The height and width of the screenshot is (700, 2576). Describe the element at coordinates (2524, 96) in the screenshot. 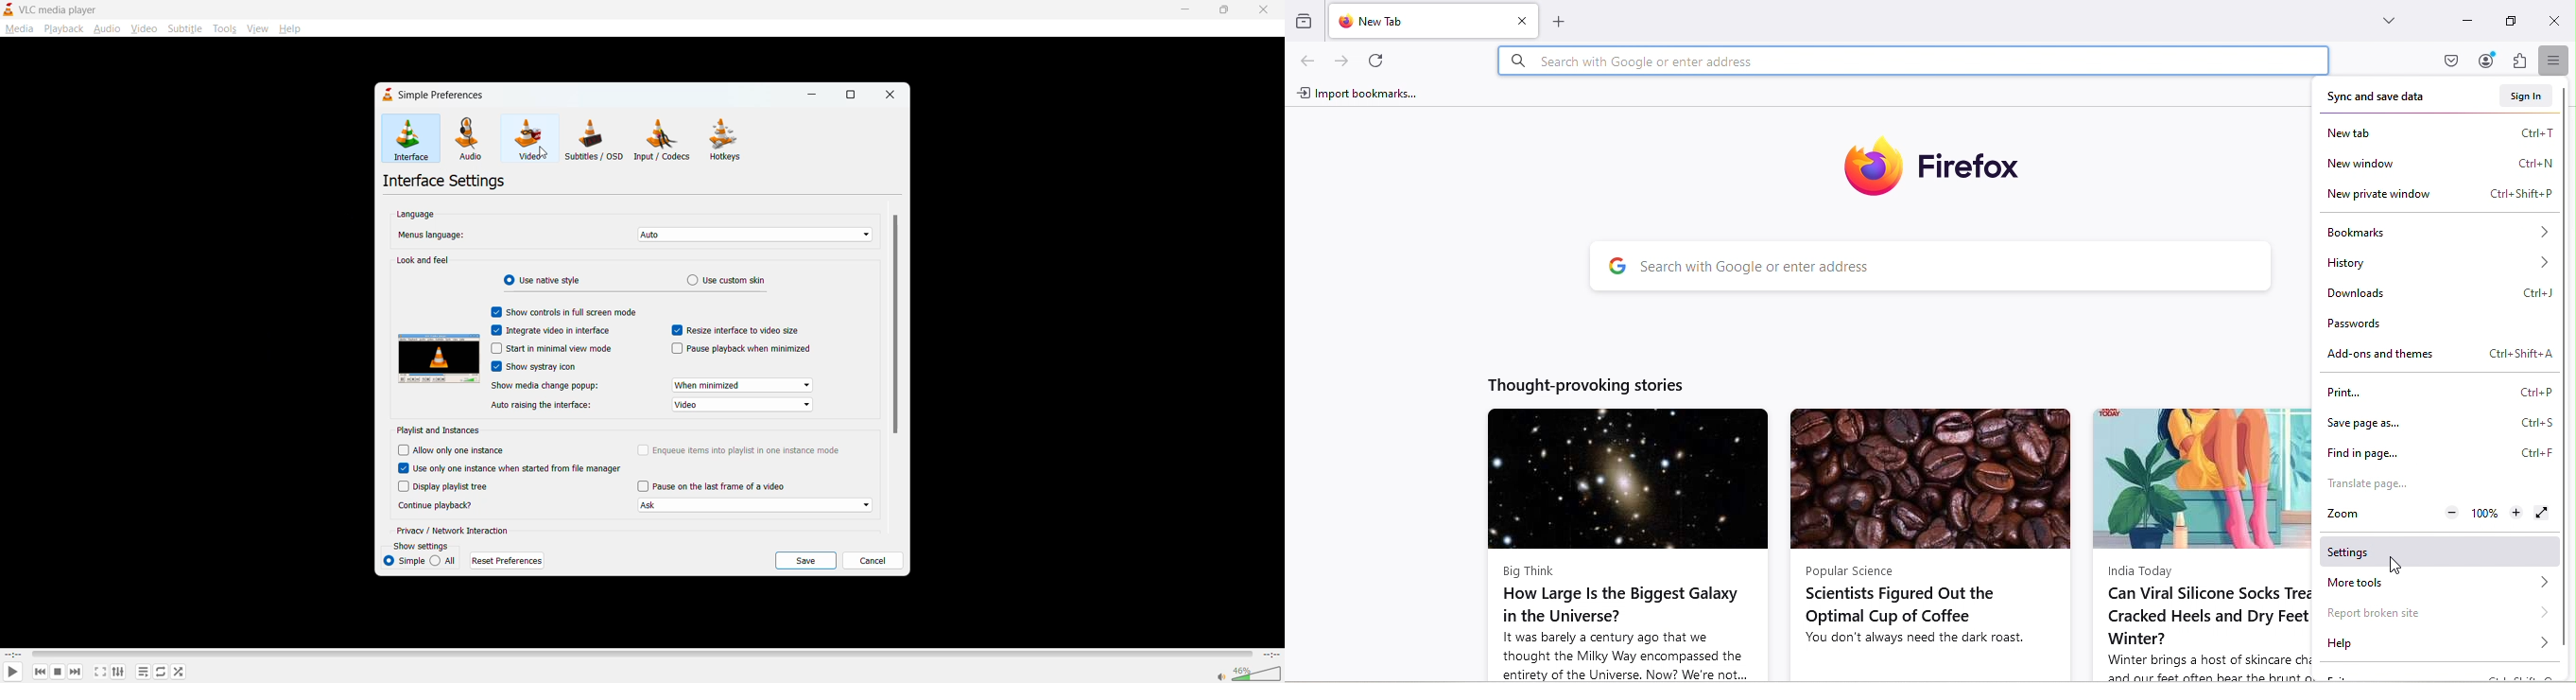

I see `Sign in` at that location.